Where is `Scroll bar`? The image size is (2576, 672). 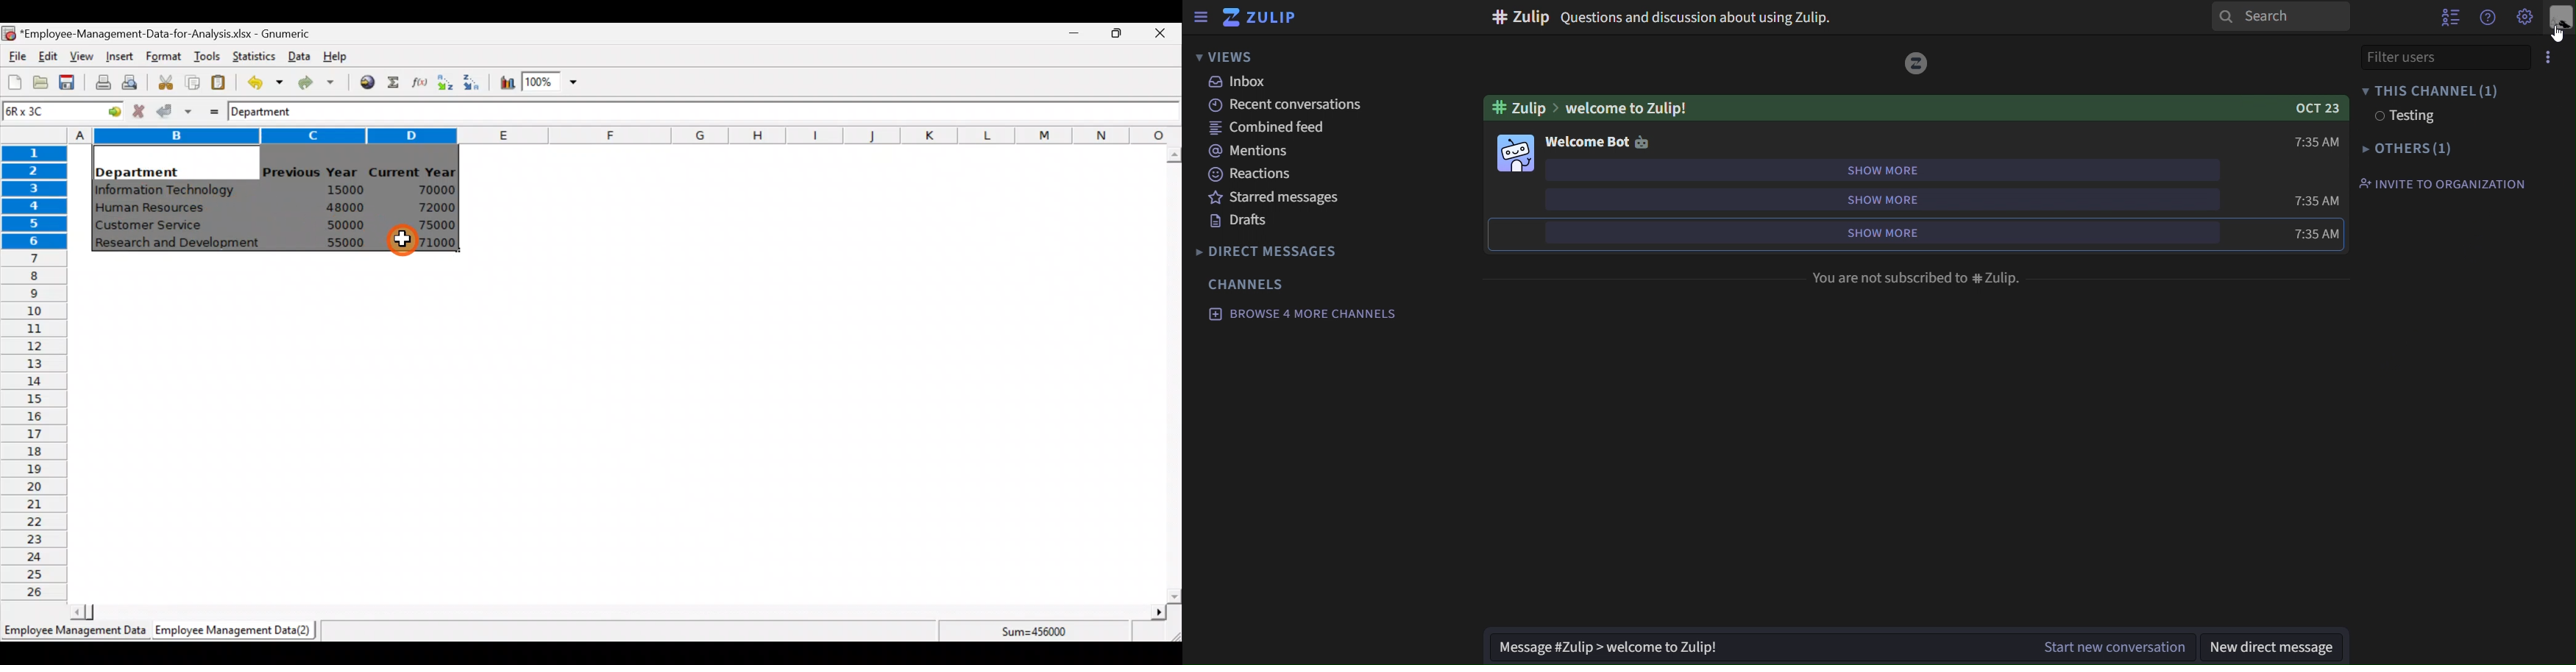 Scroll bar is located at coordinates (1174, 375).